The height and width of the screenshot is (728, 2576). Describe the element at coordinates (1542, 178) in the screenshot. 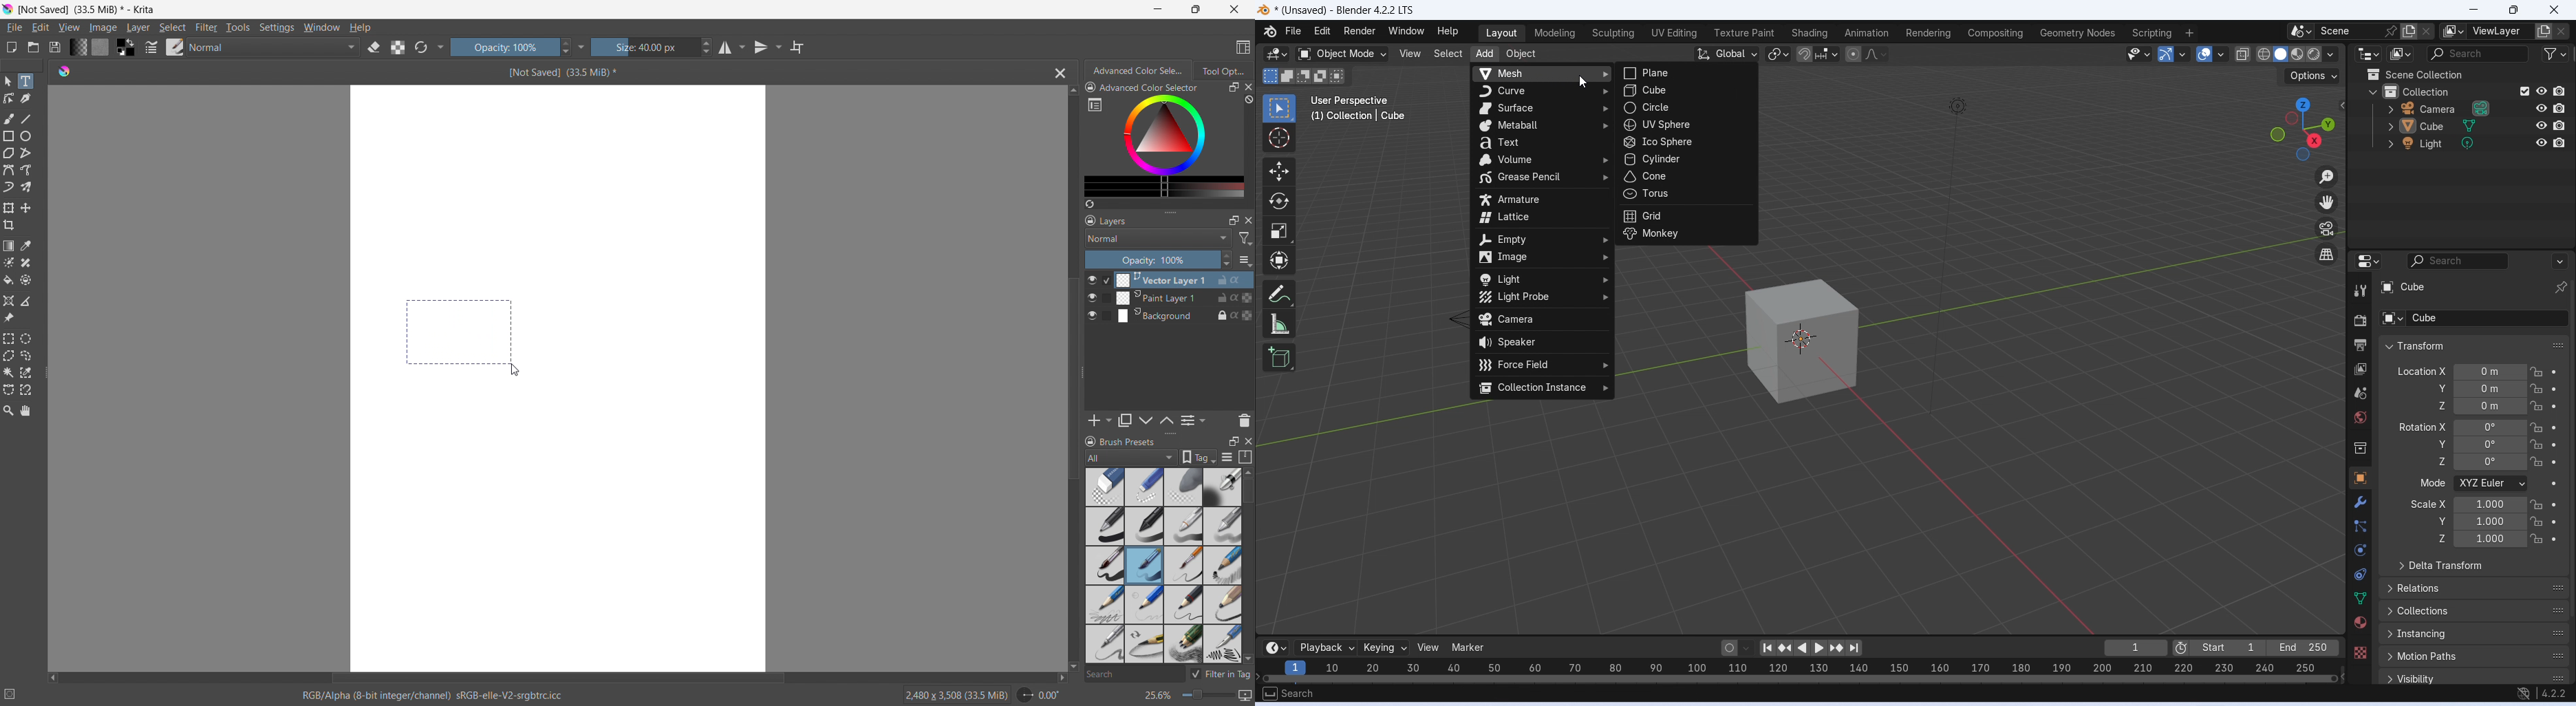

I see `grease pencil` at that location.